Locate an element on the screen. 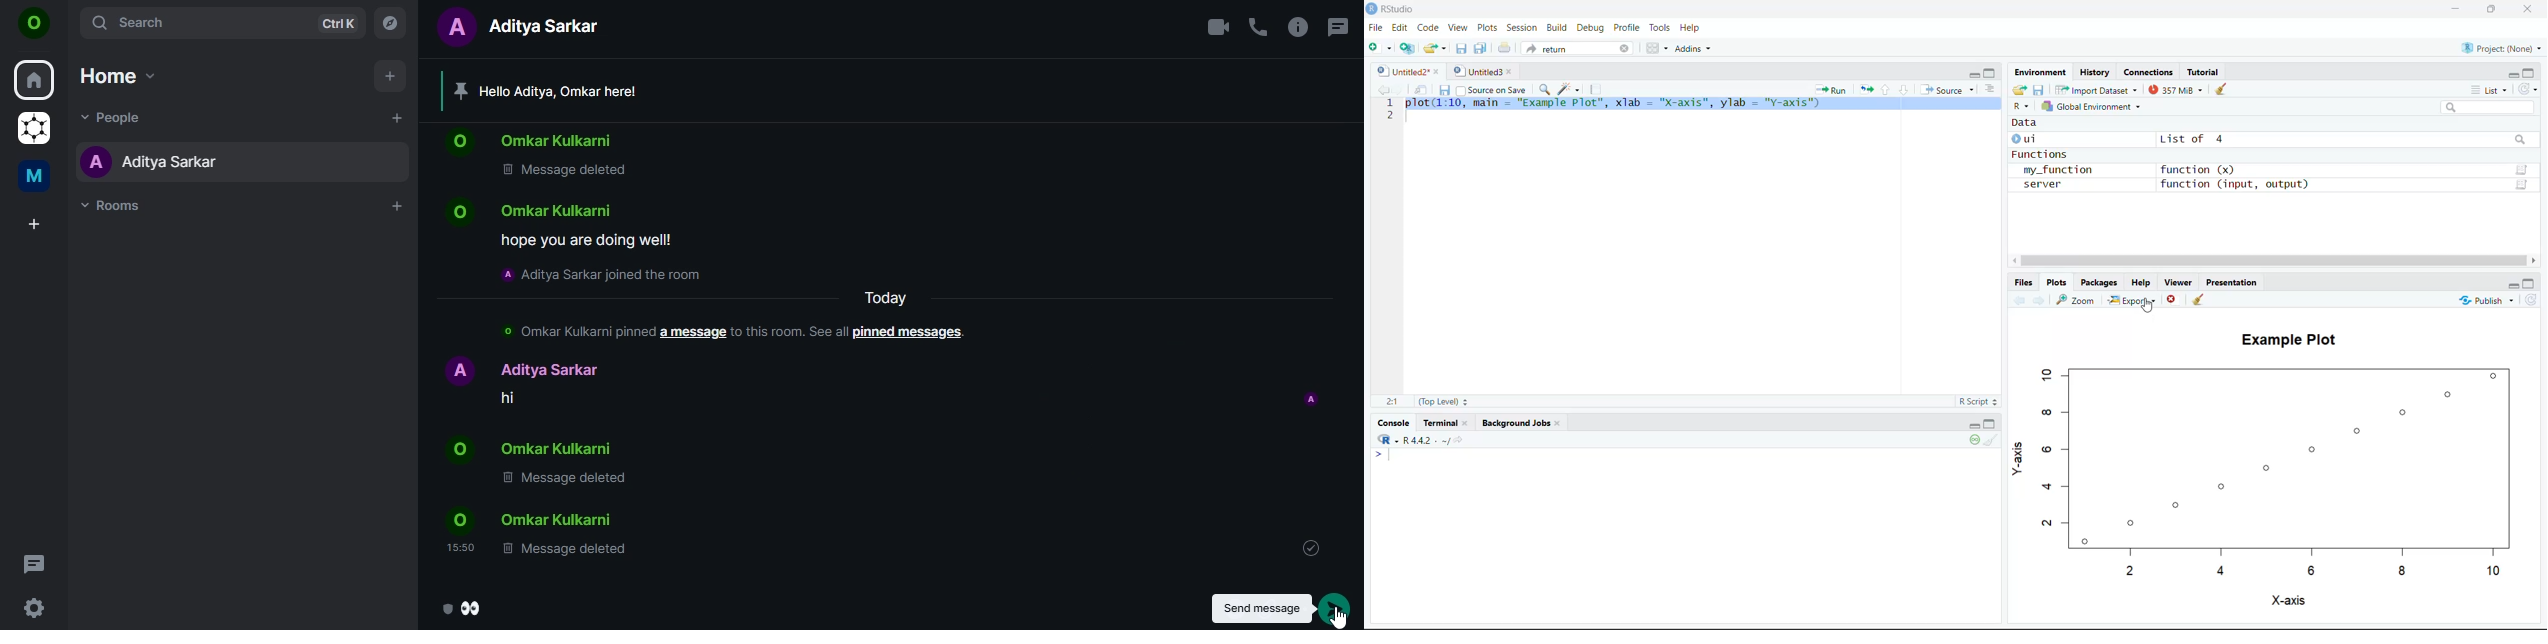 The image size is (2548, 644). Tutorial is located at coordinates (2204, 71).